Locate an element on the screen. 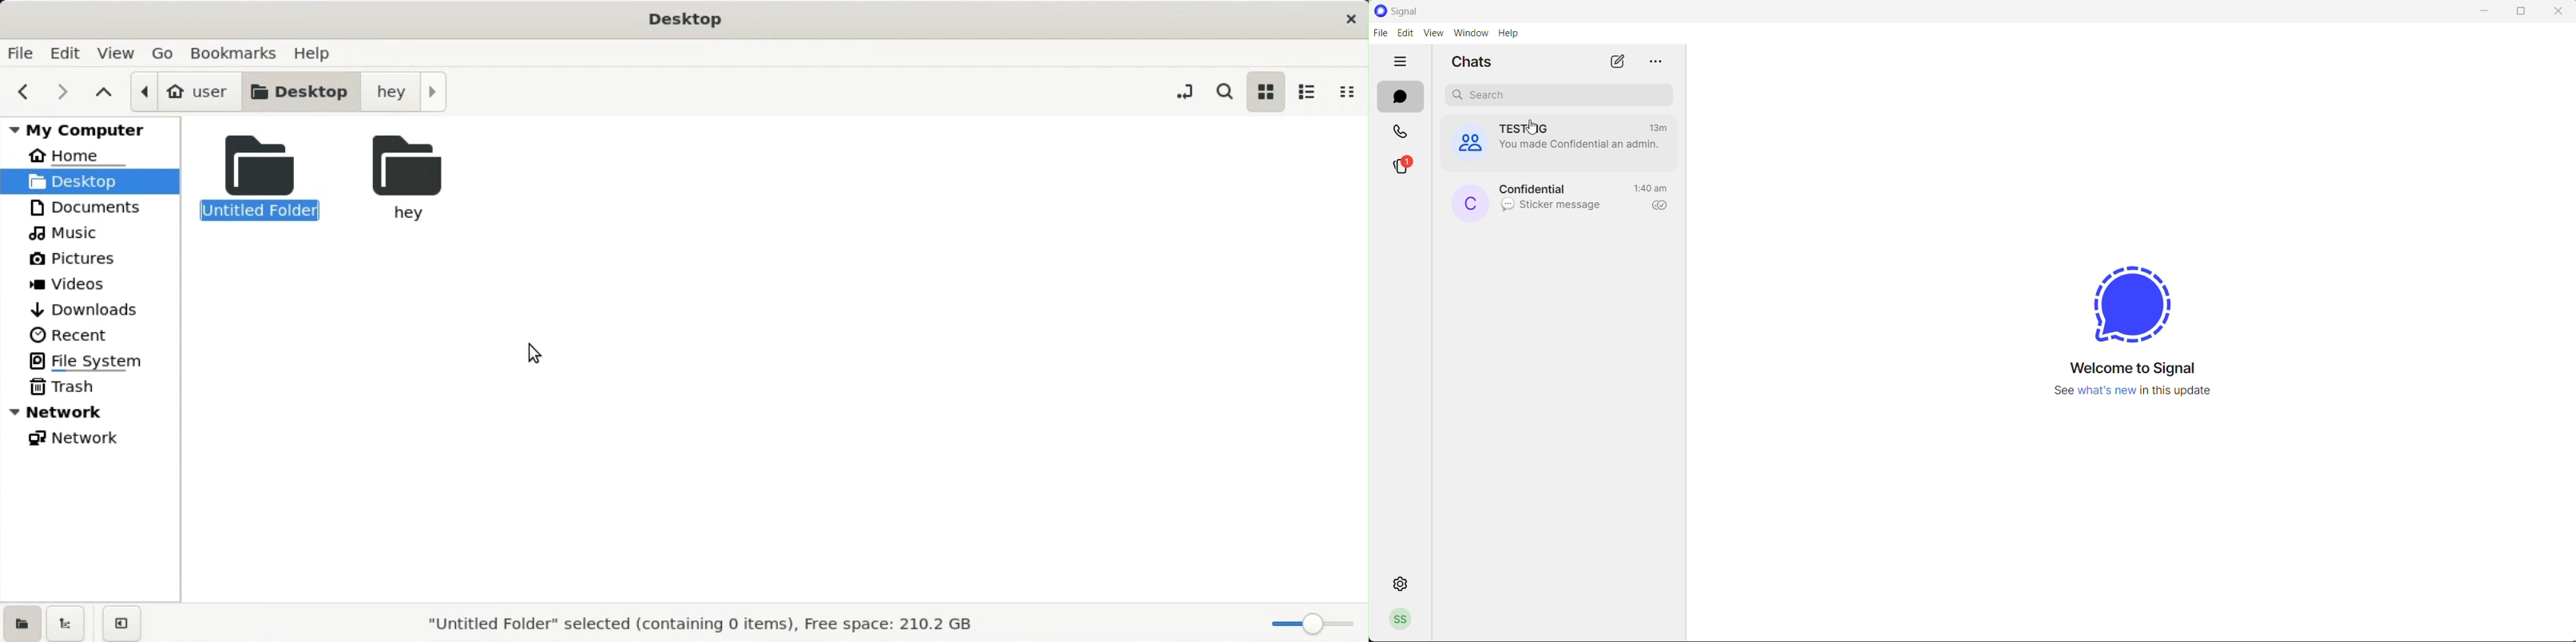 The height and width of the screenshot is (644, 2576). network is located at coordinates (77, 437).